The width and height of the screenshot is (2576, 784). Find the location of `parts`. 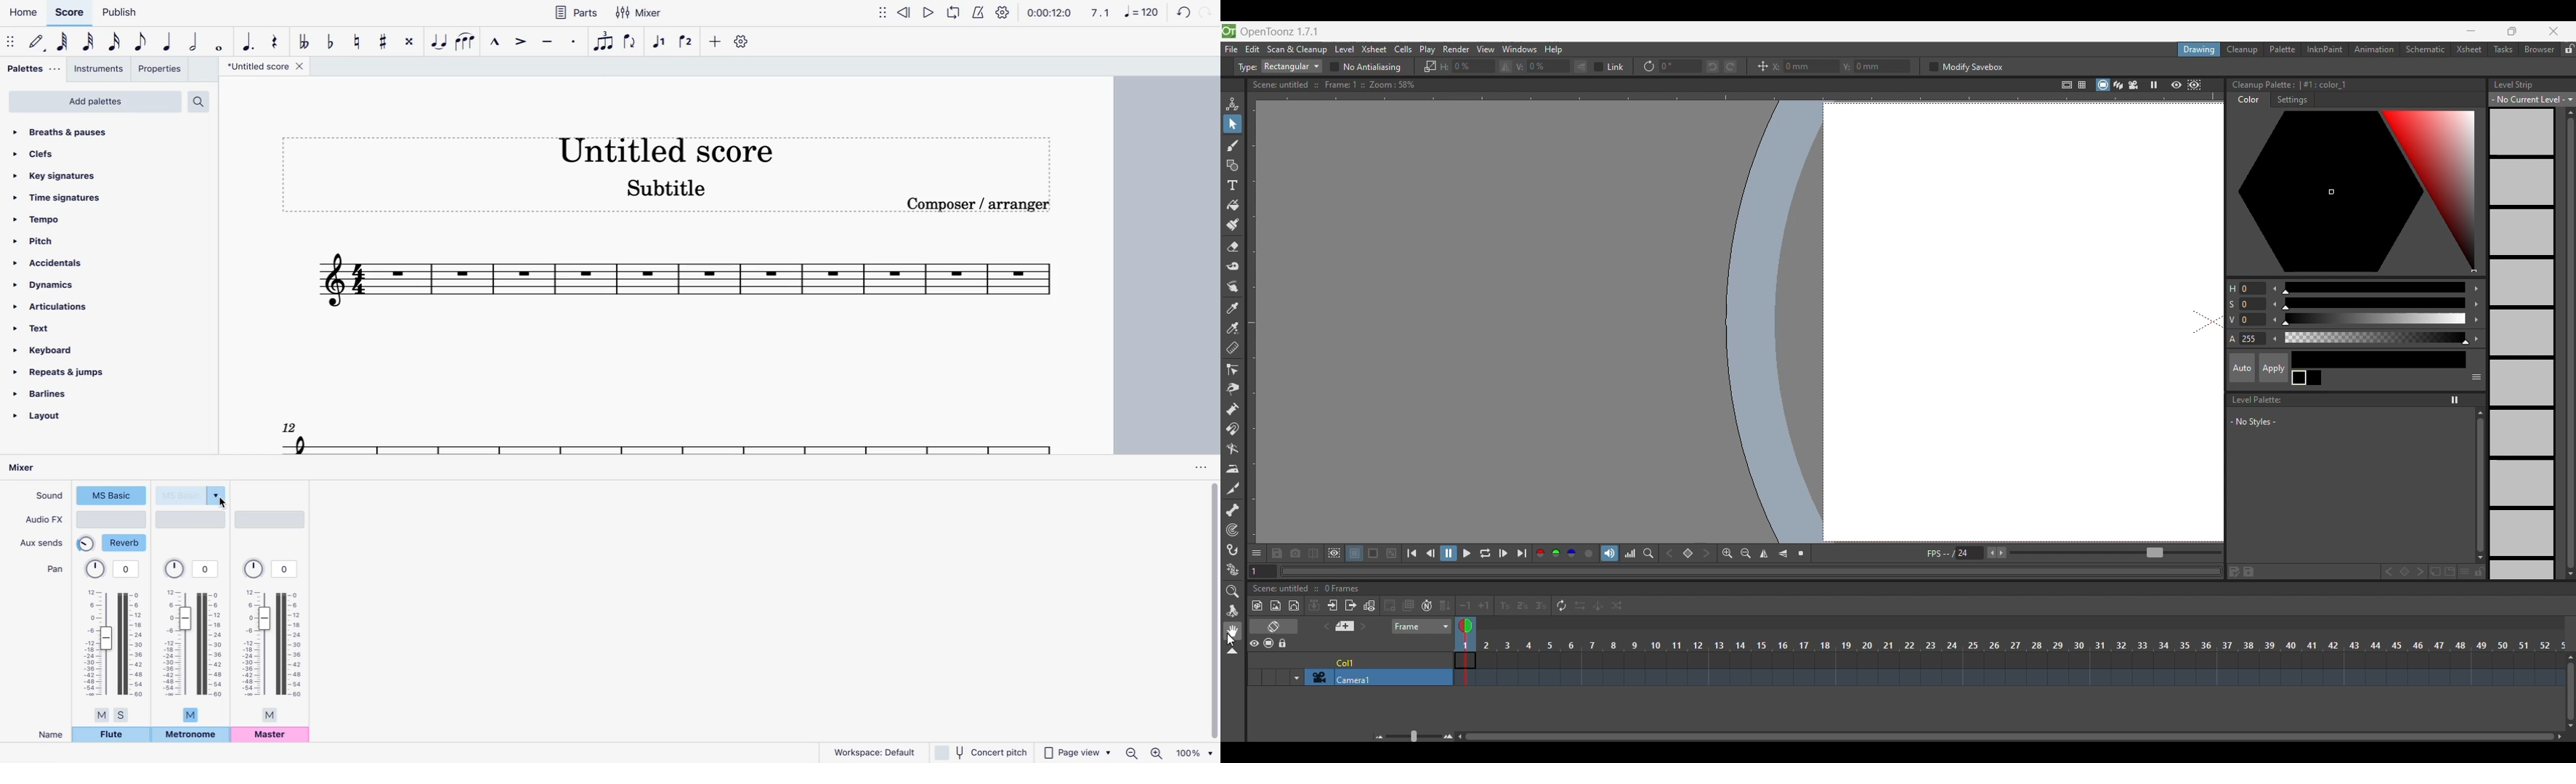

parts is located at coordinates (578, 12).